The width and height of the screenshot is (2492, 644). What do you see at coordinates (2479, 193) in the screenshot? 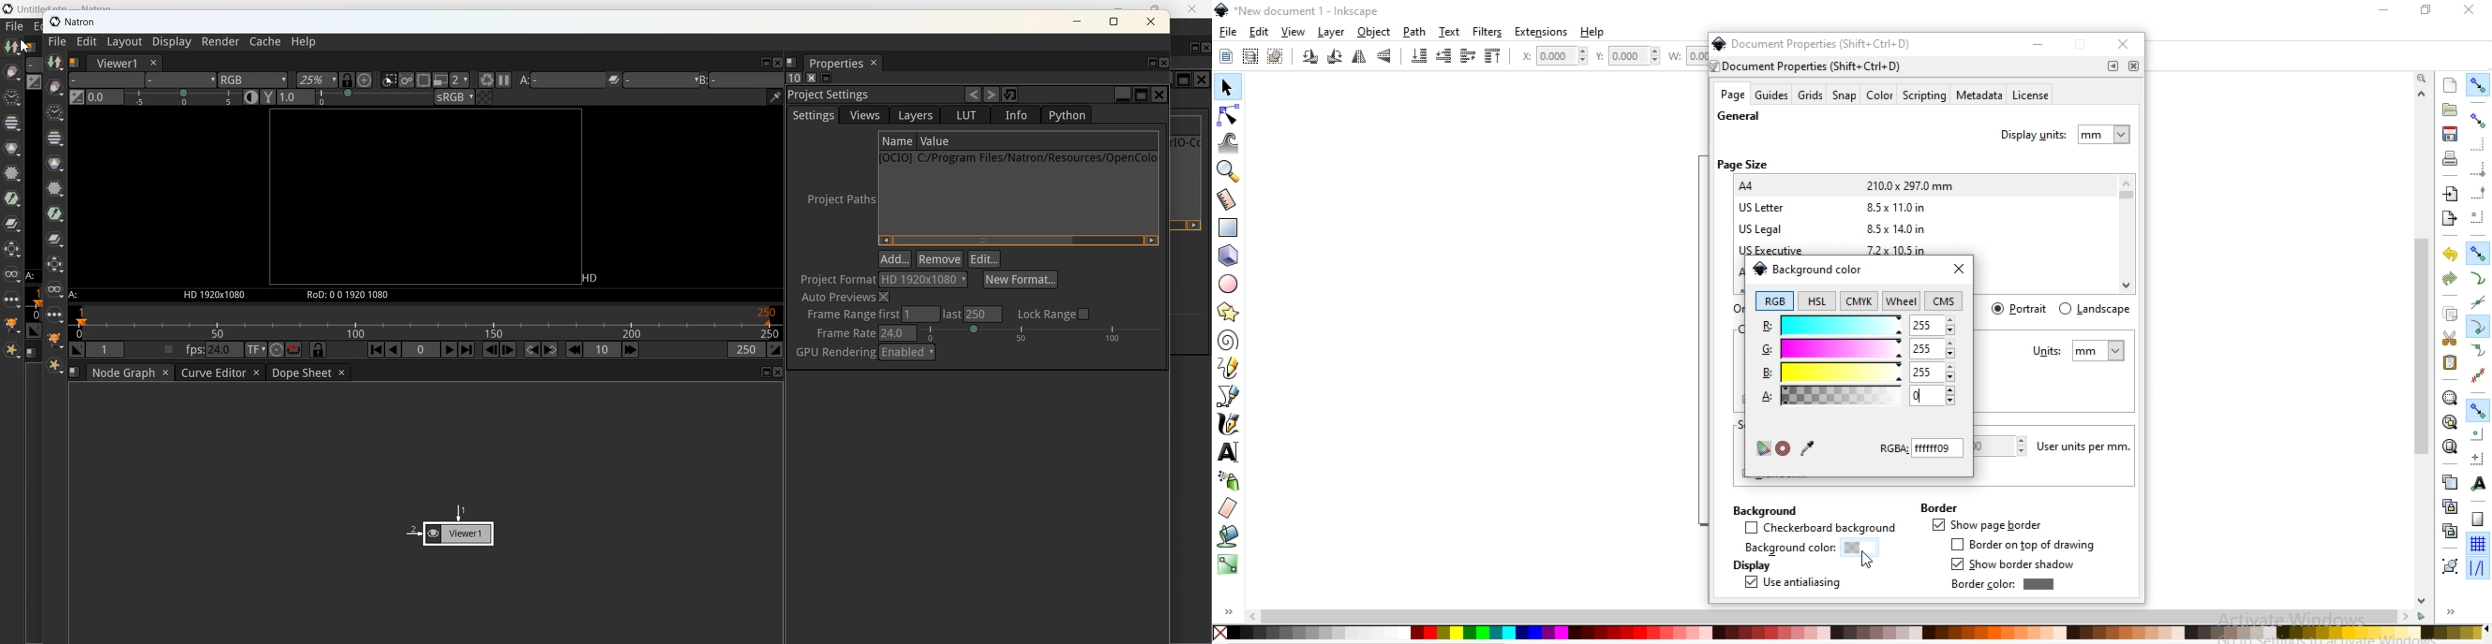
I see `snap midpoints of bounding box edges` at bounding box center [2479, 193].